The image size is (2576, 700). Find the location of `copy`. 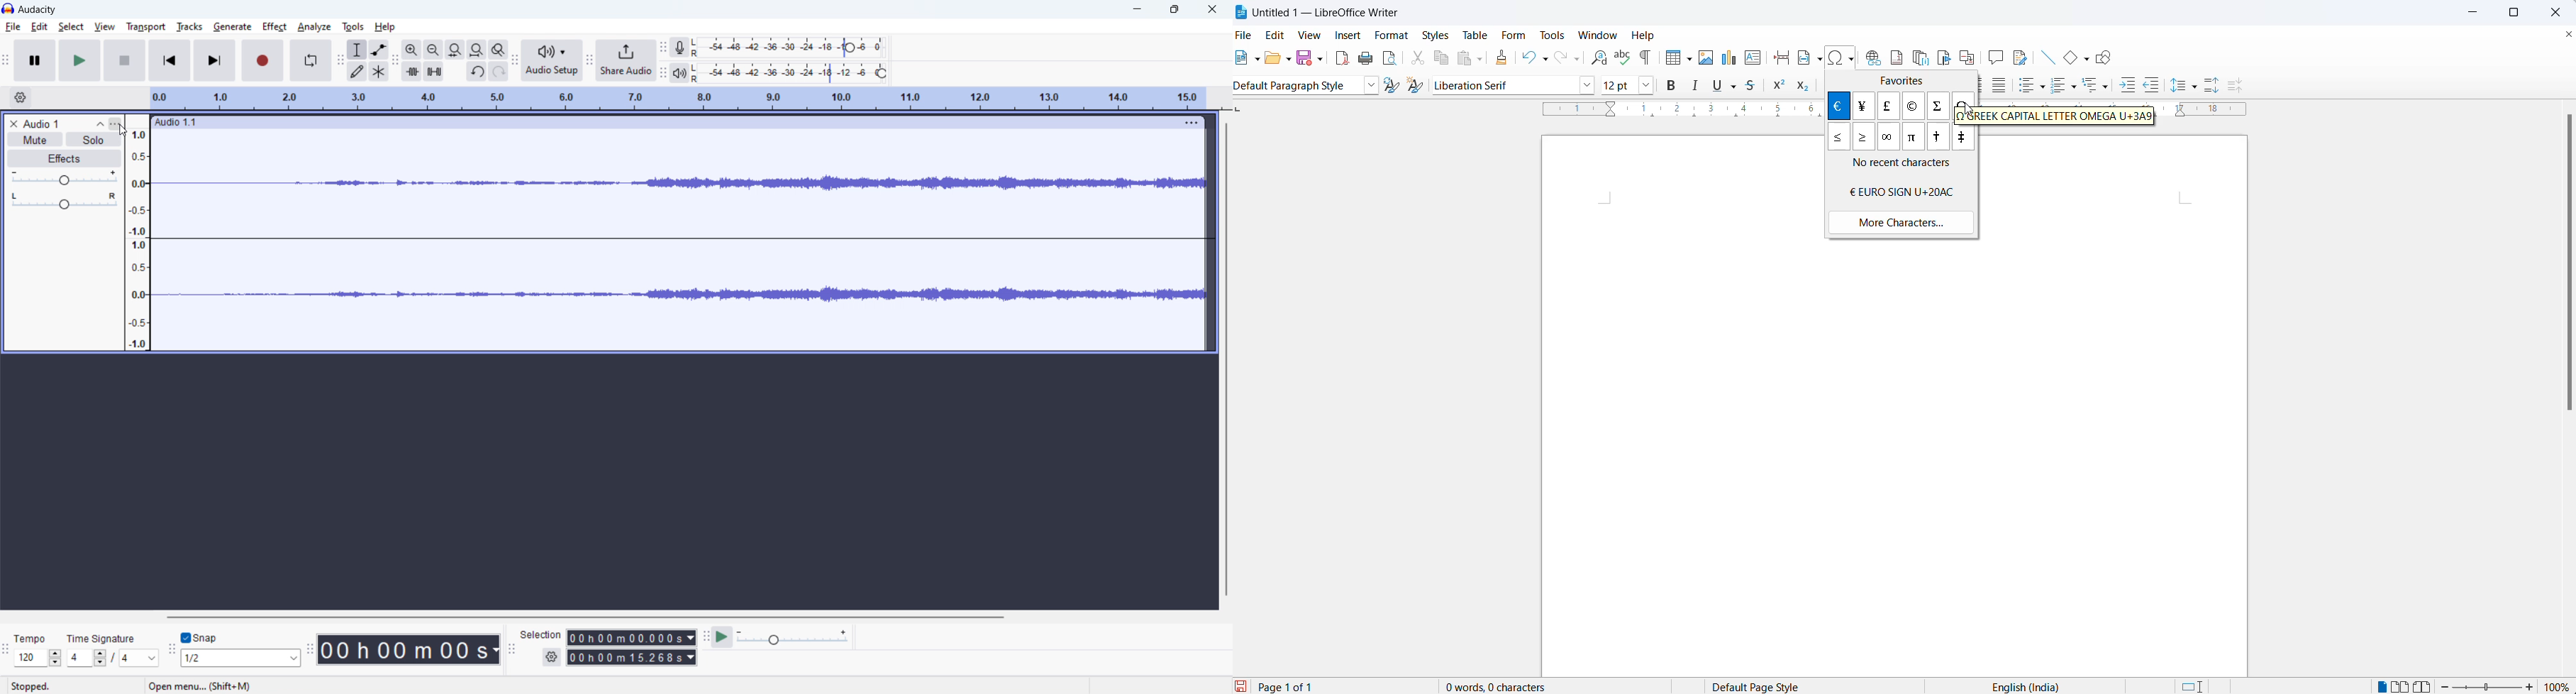

copy is located at coordinates (1439, 60).